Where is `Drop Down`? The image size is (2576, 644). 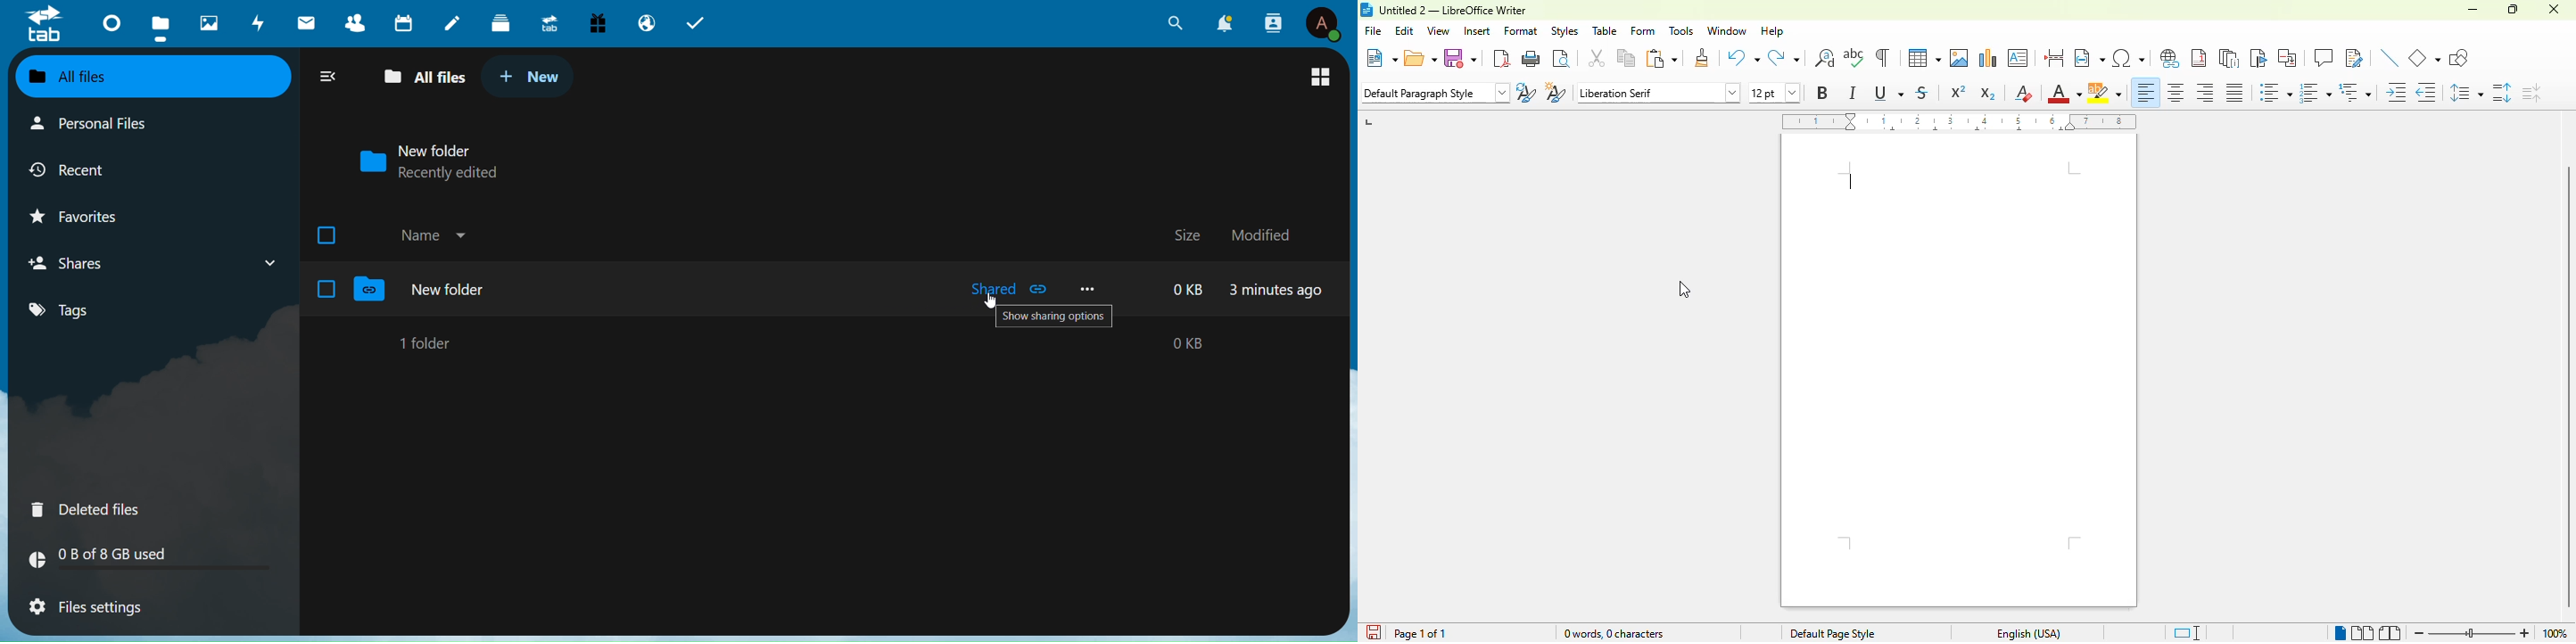
Drop Down is located at coordinates (463, 233).